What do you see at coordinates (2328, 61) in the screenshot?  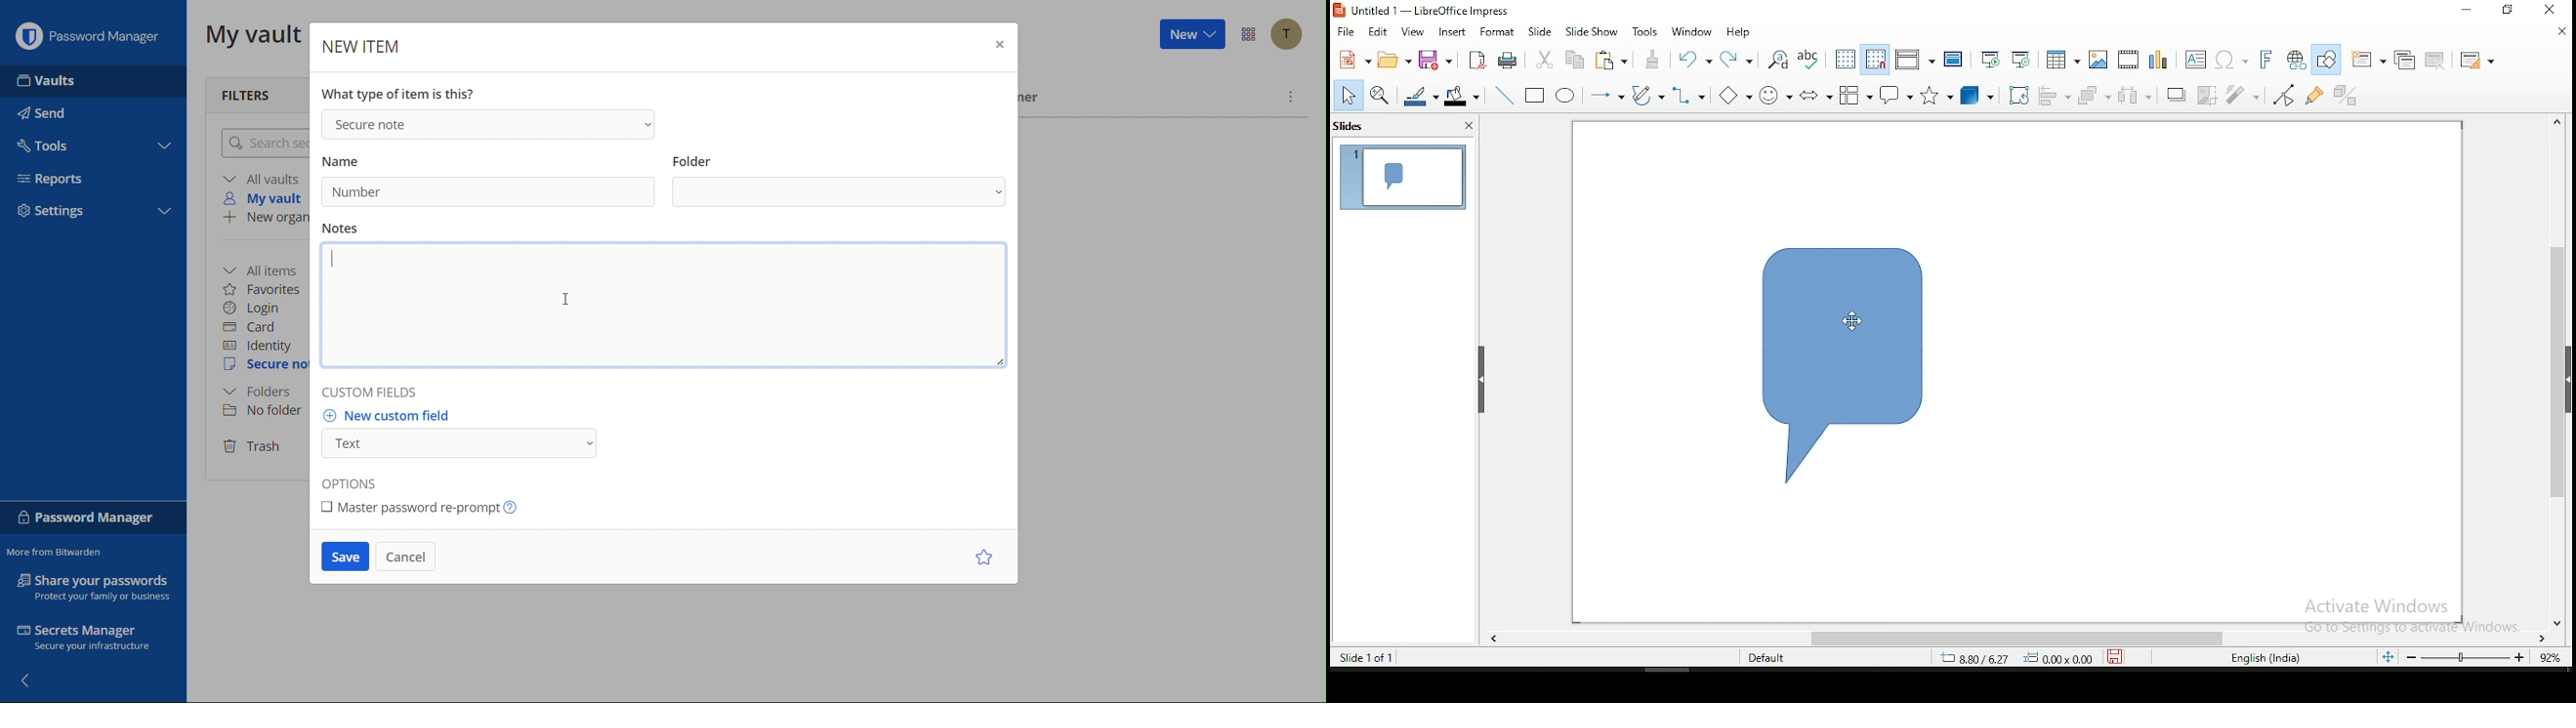 I see `show draw functions` at bounding box center [2328, 61].